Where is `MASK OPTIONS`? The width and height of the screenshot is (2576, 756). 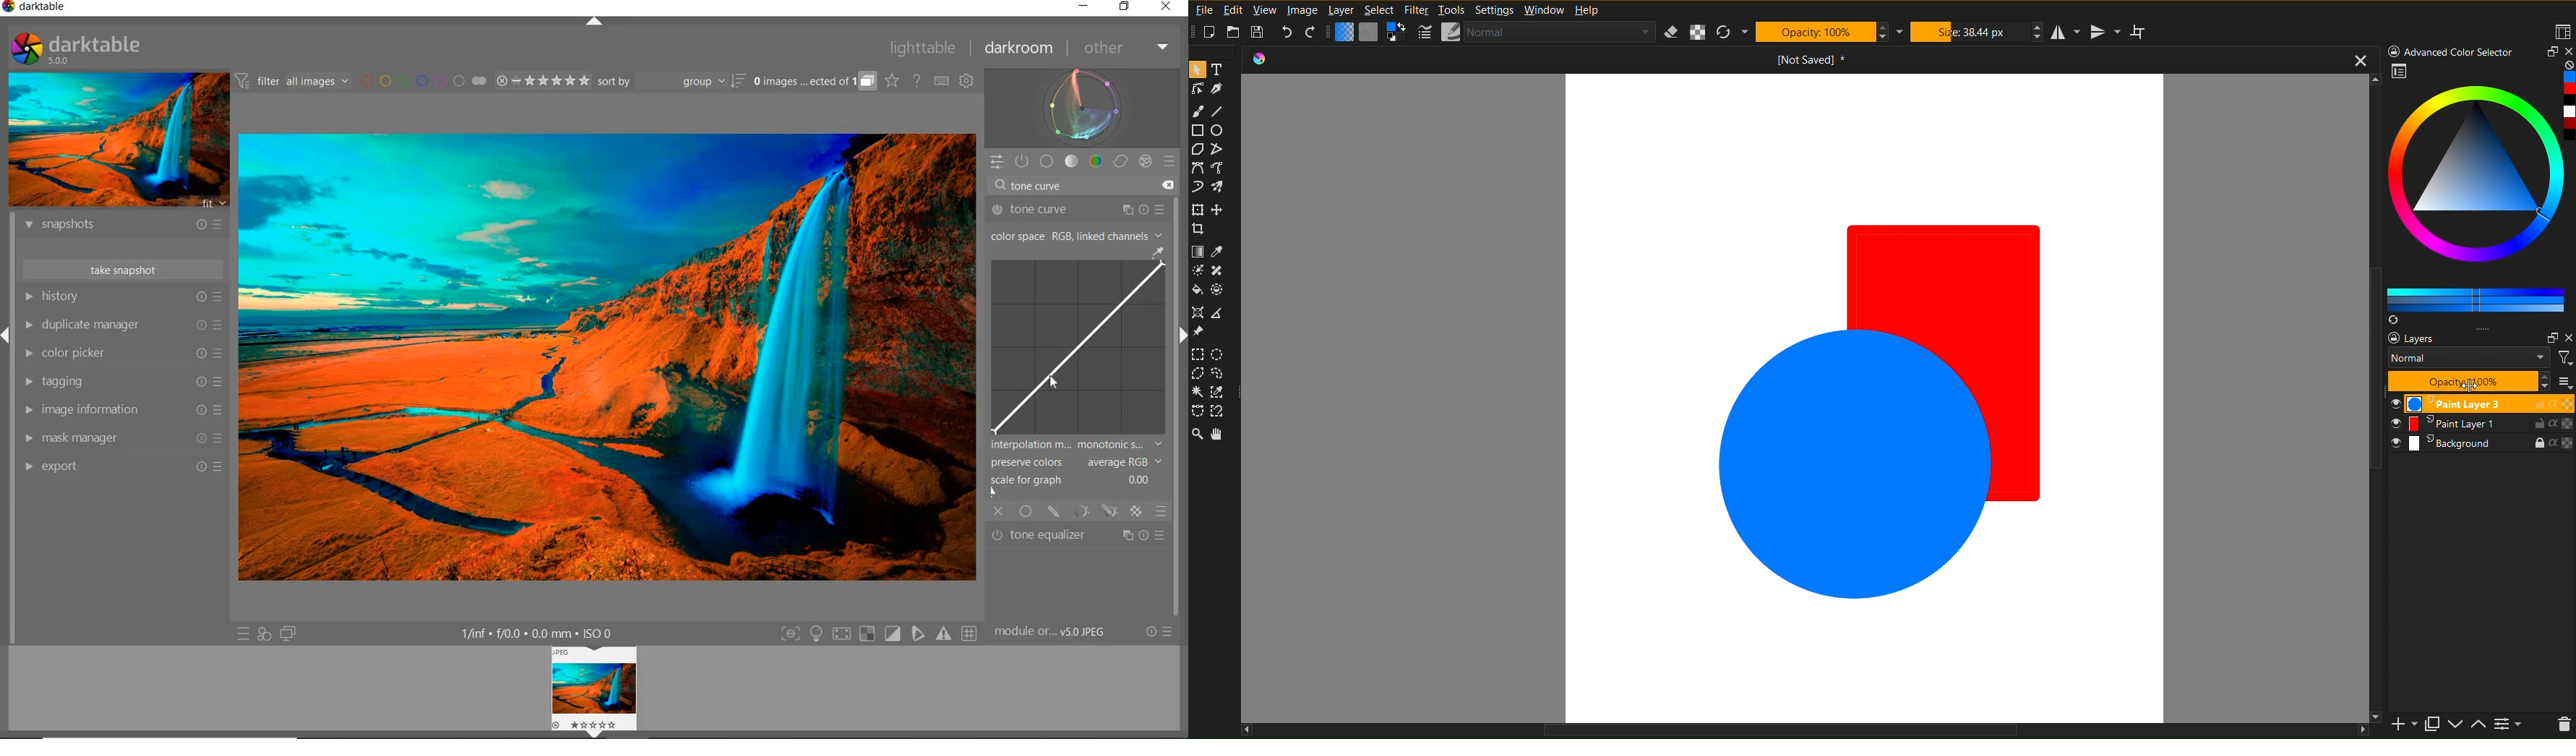 MASK OPTIONS is located at coordinates (1095, 512).